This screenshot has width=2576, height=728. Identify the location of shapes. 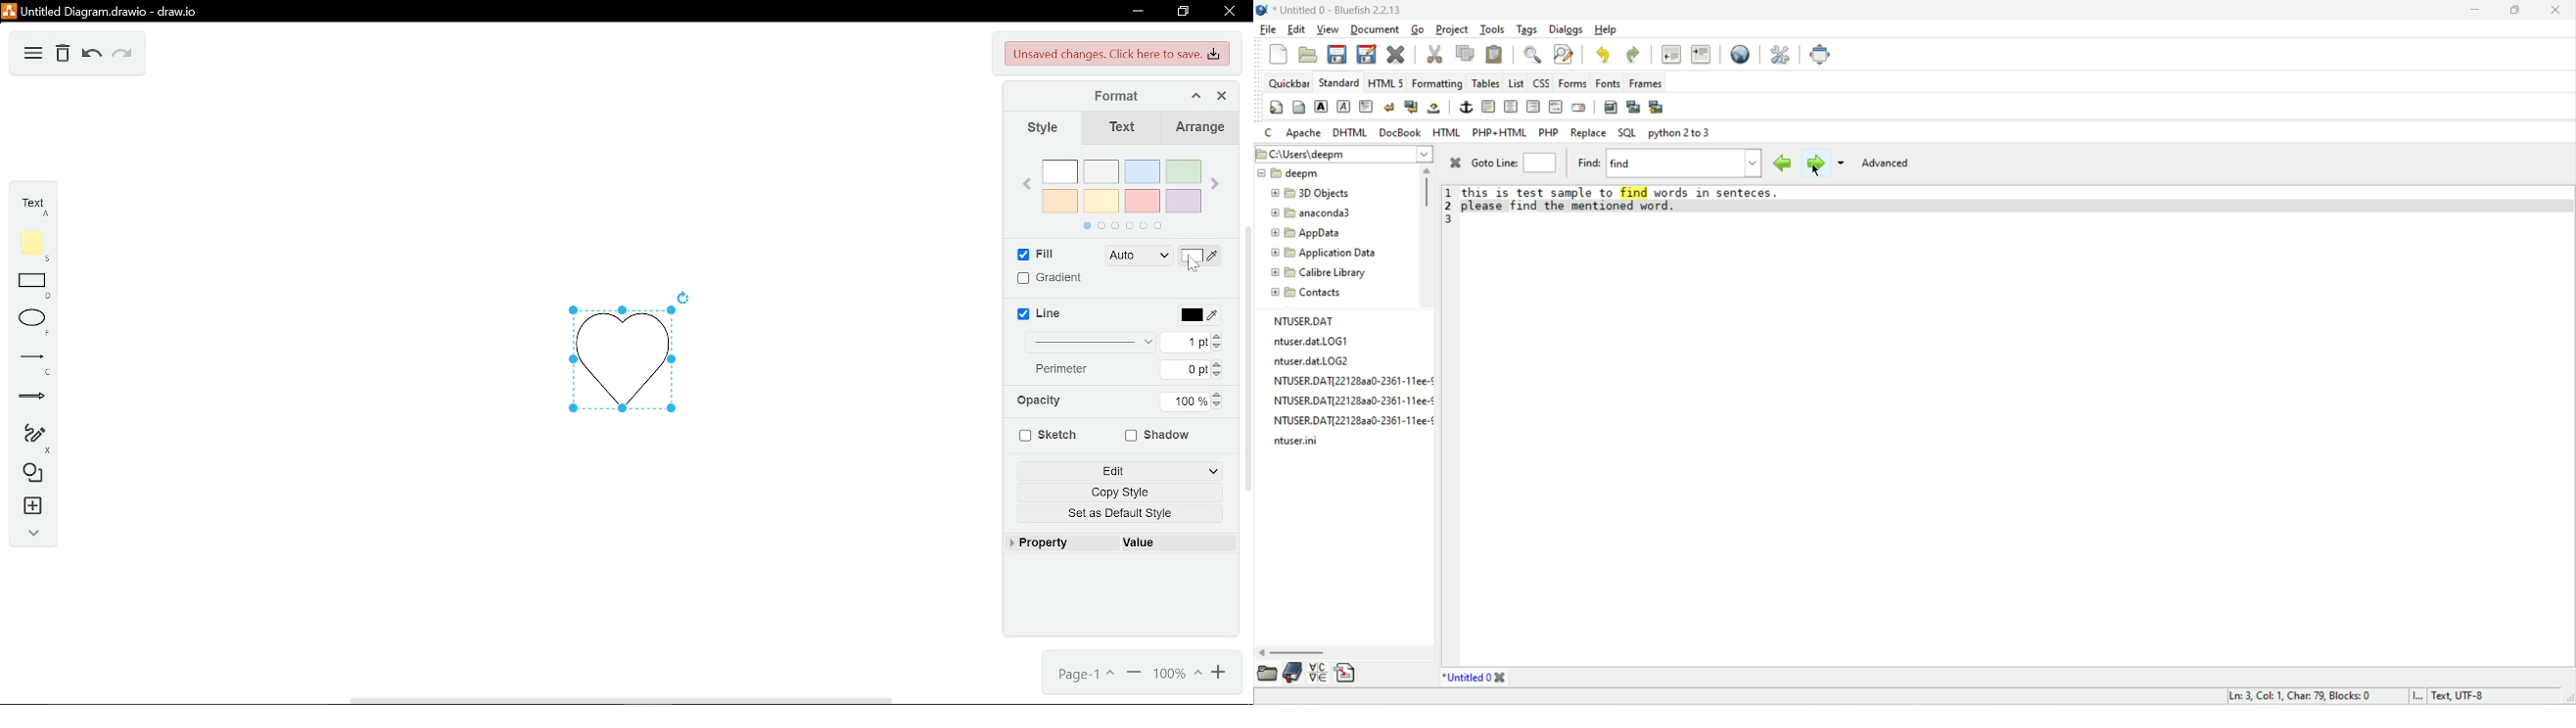
(31, 473).